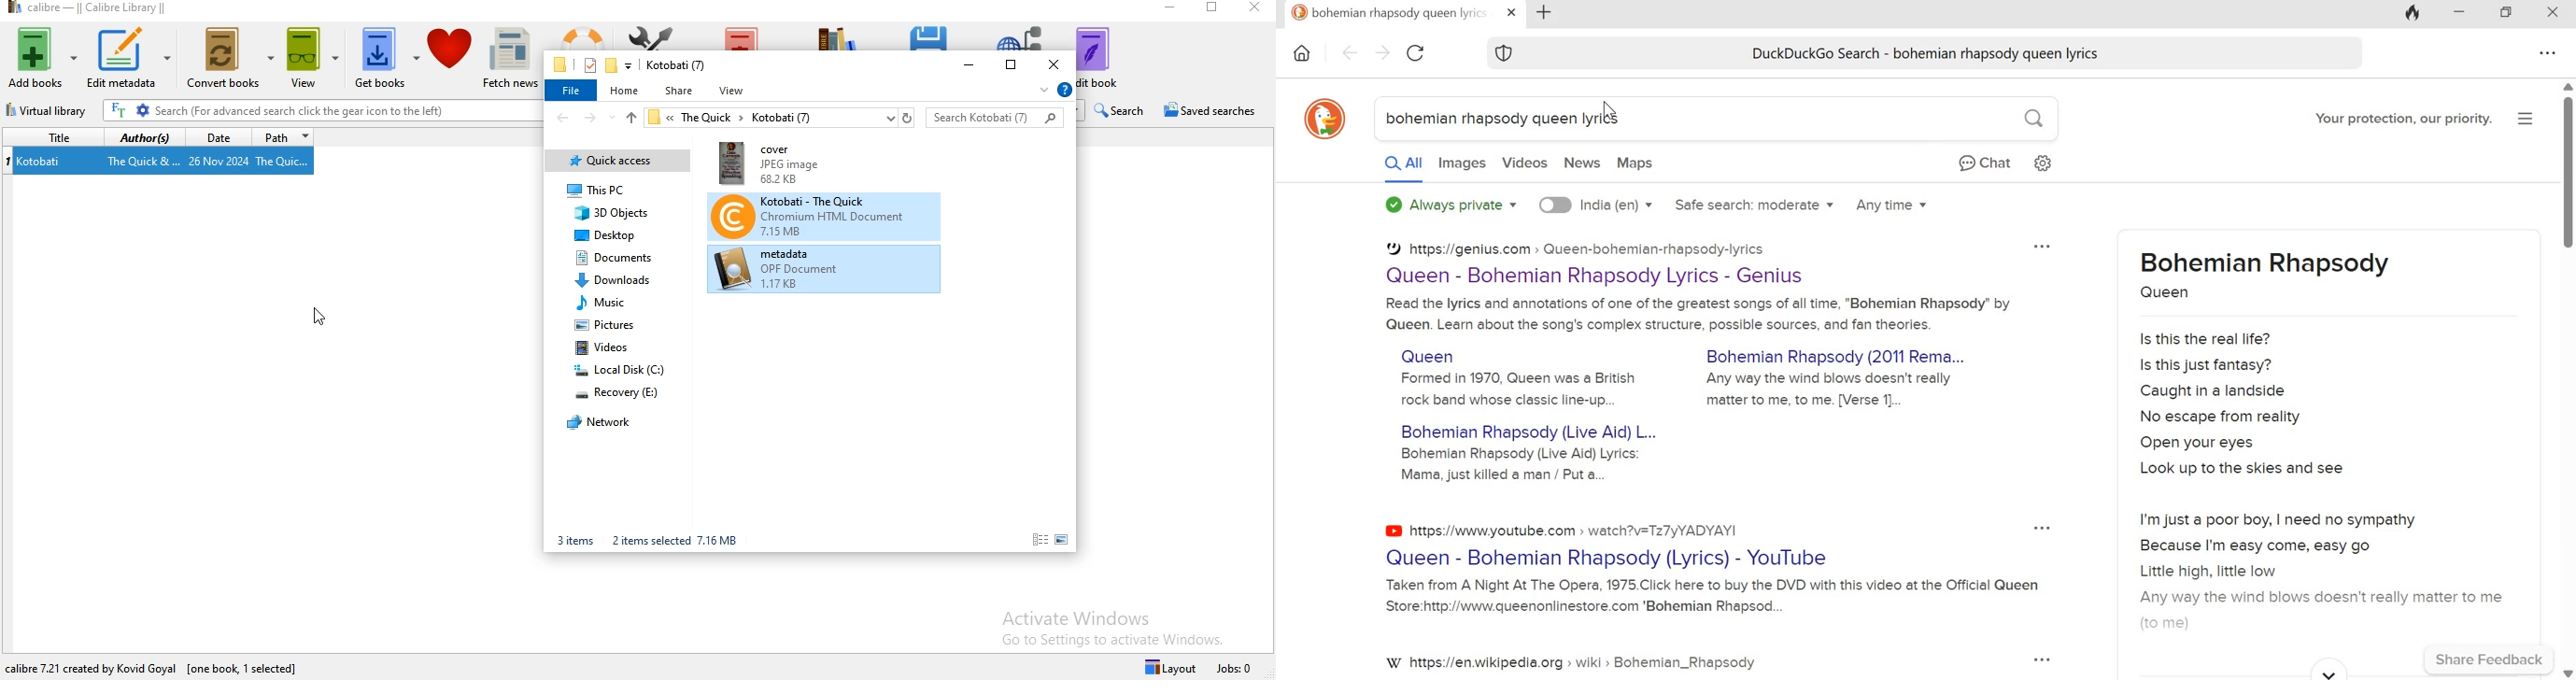 The image size is (2576, 700). I want to click on 26 Nov 2024, so click(219, 163).